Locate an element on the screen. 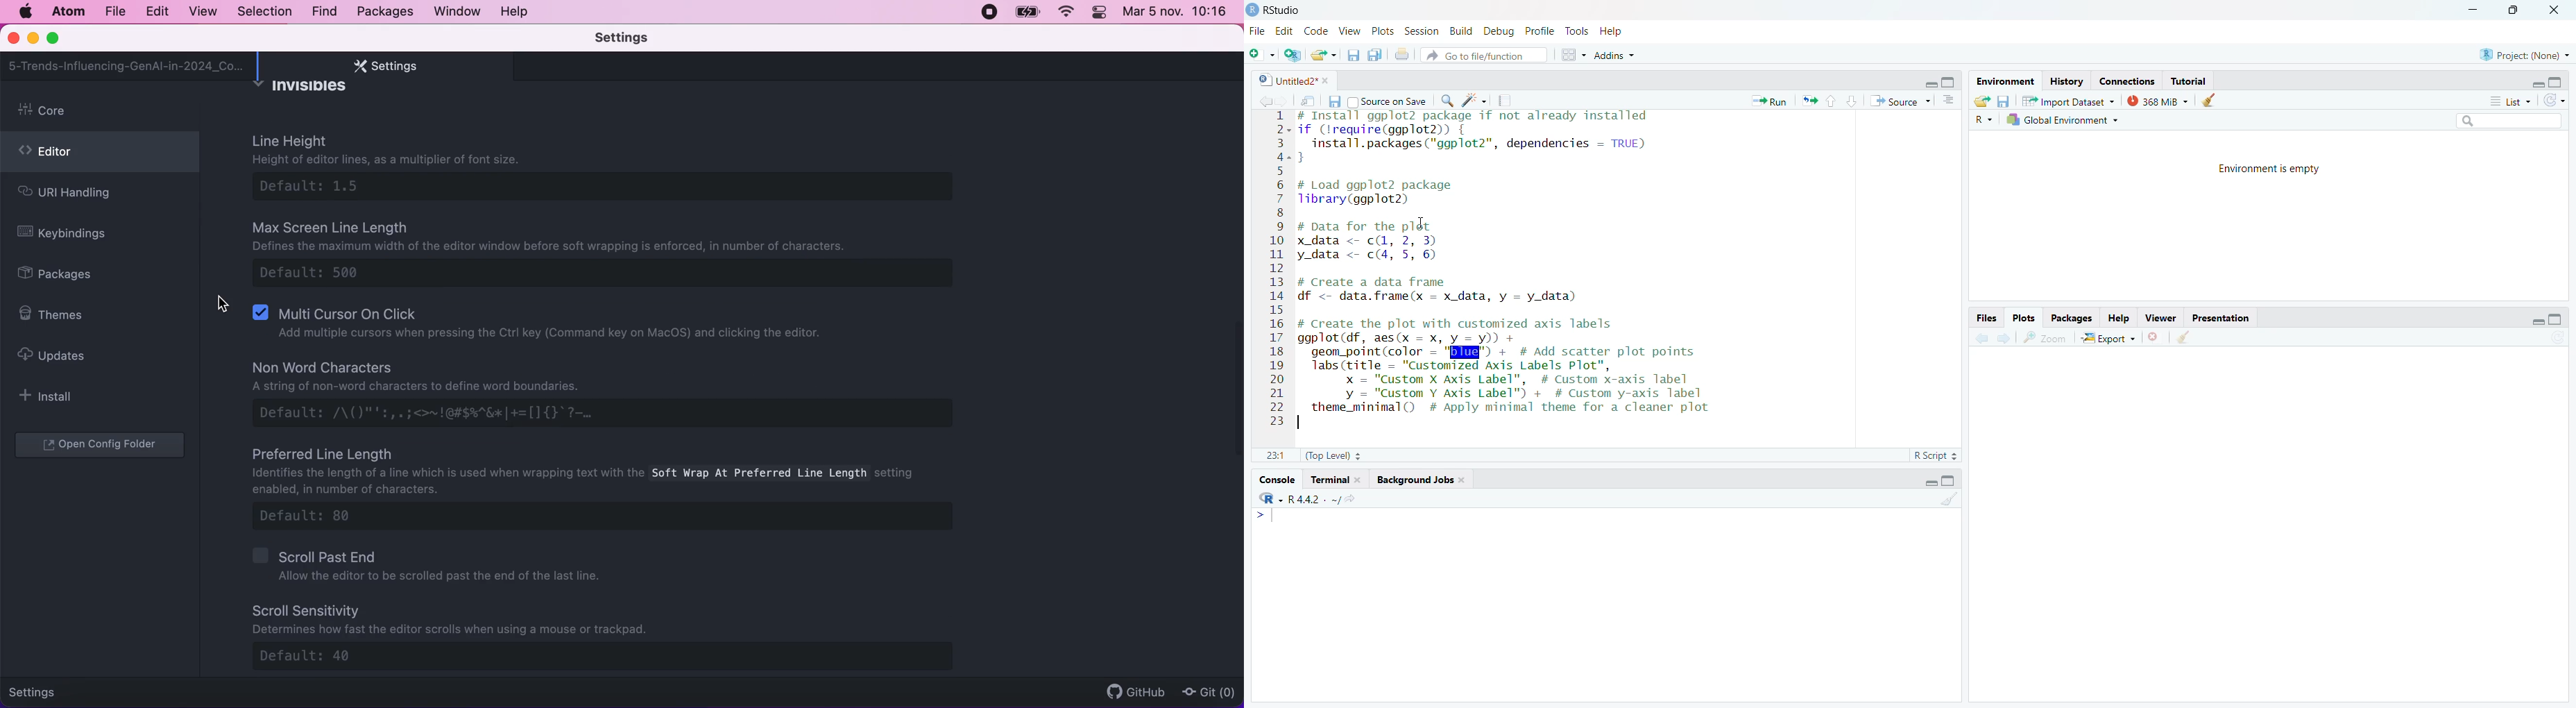  Source on Save is located at coordinates (1392, 101).